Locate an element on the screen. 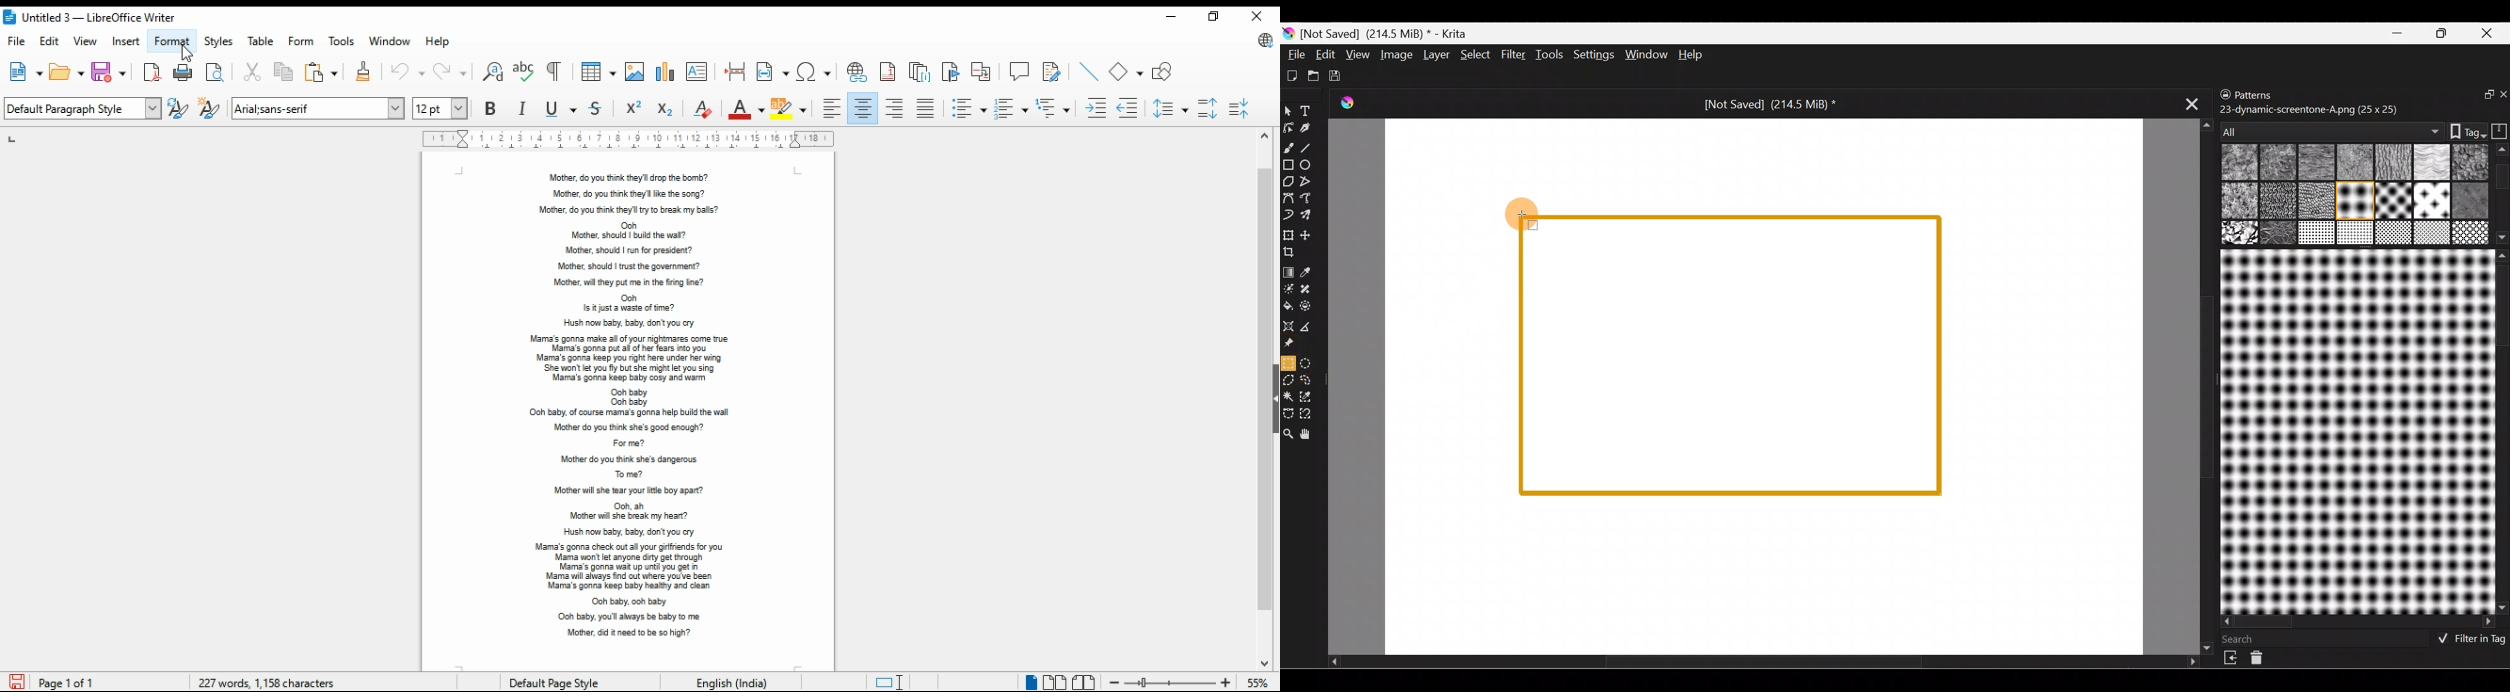 Image resolution: width=2520 pixels, height=700 pixels. Krita logo is located at coordinates (1288, 34).